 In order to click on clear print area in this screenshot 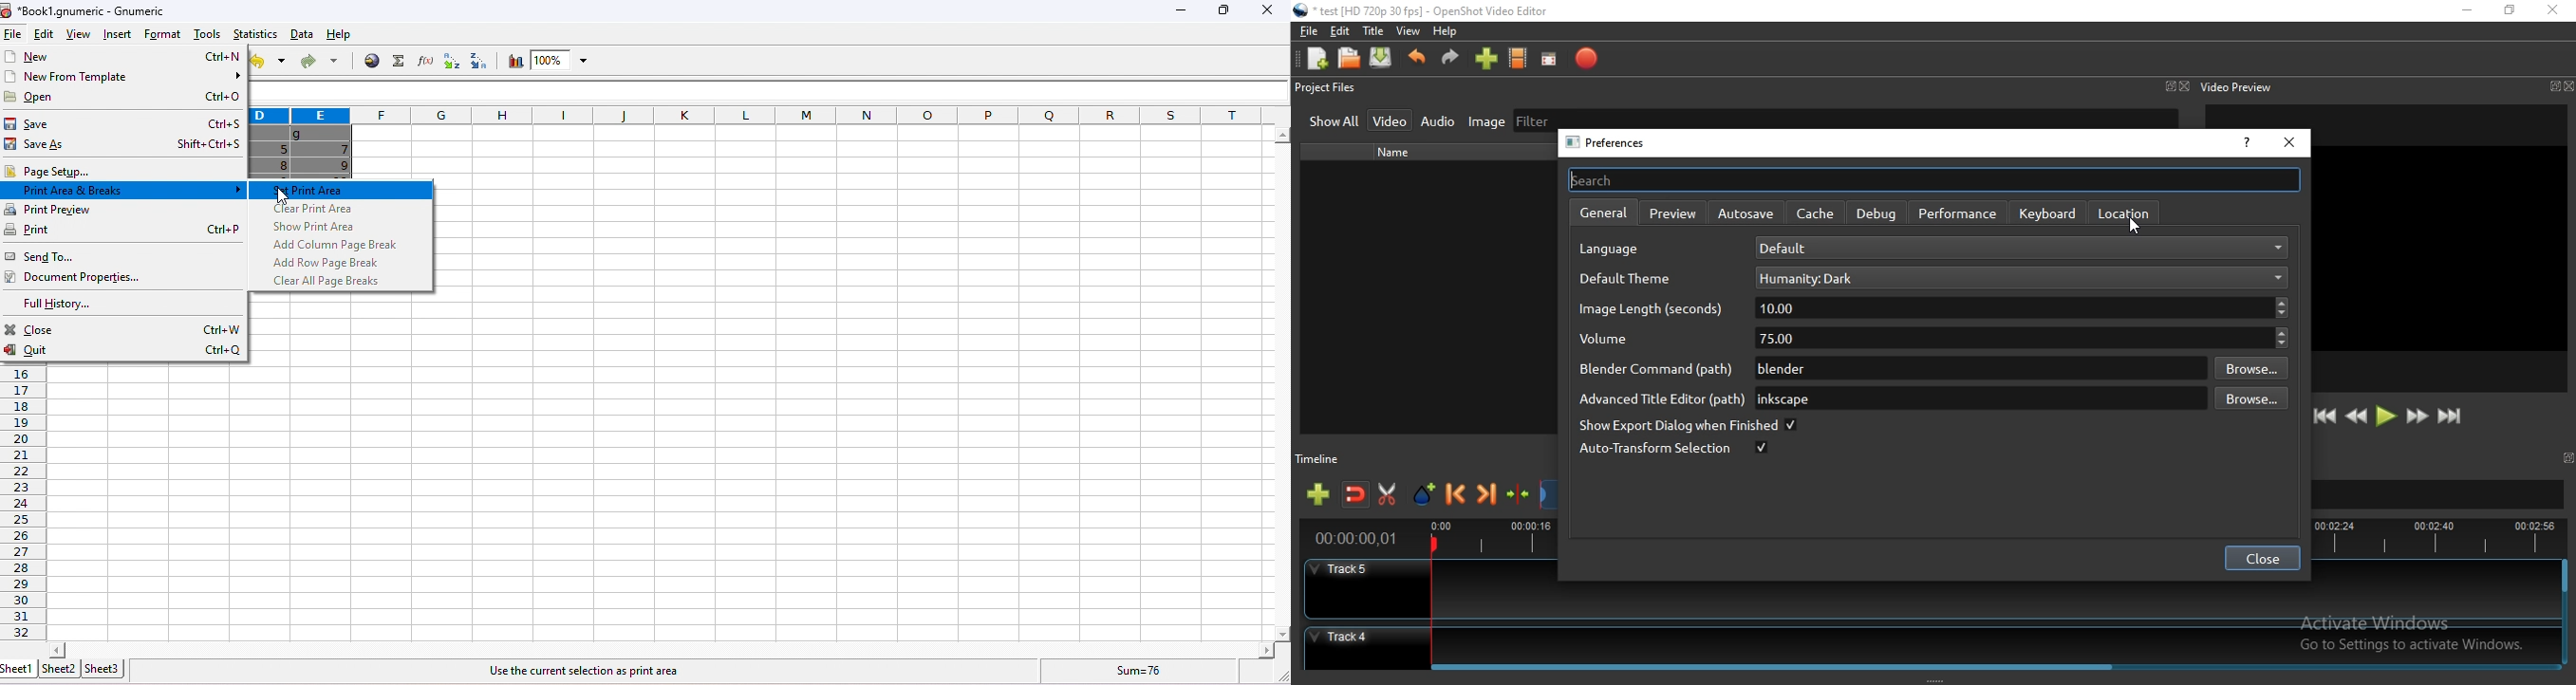, I will do `click(314, 209)`.